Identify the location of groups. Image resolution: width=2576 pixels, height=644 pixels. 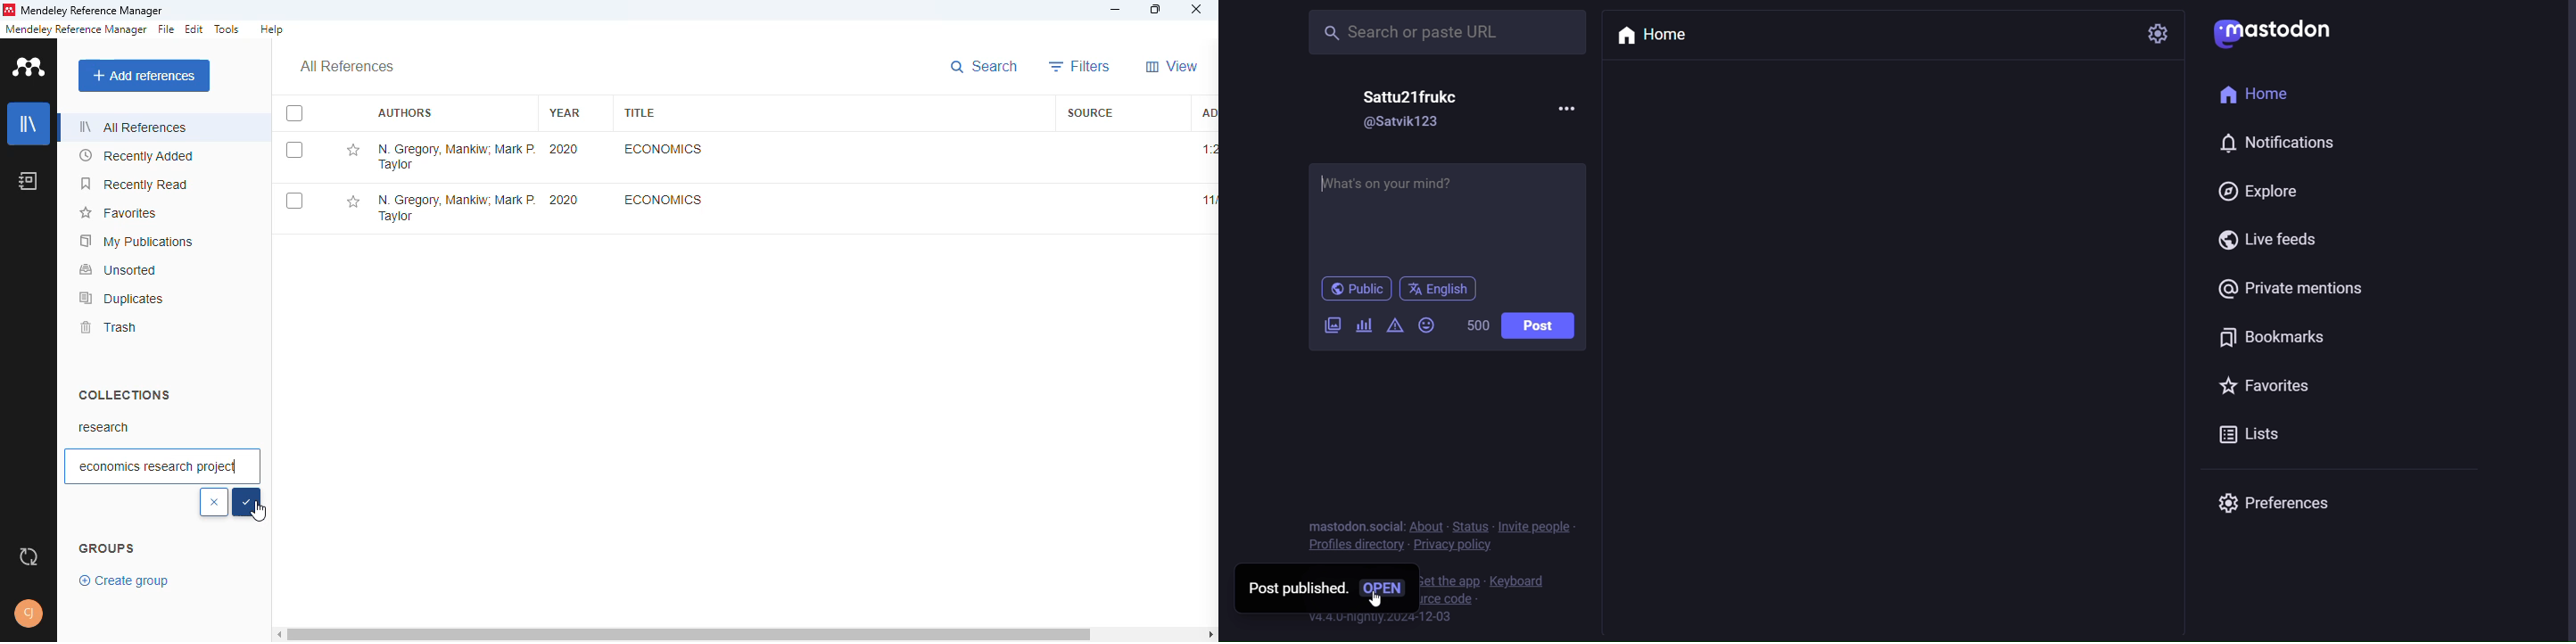
(107, 549).